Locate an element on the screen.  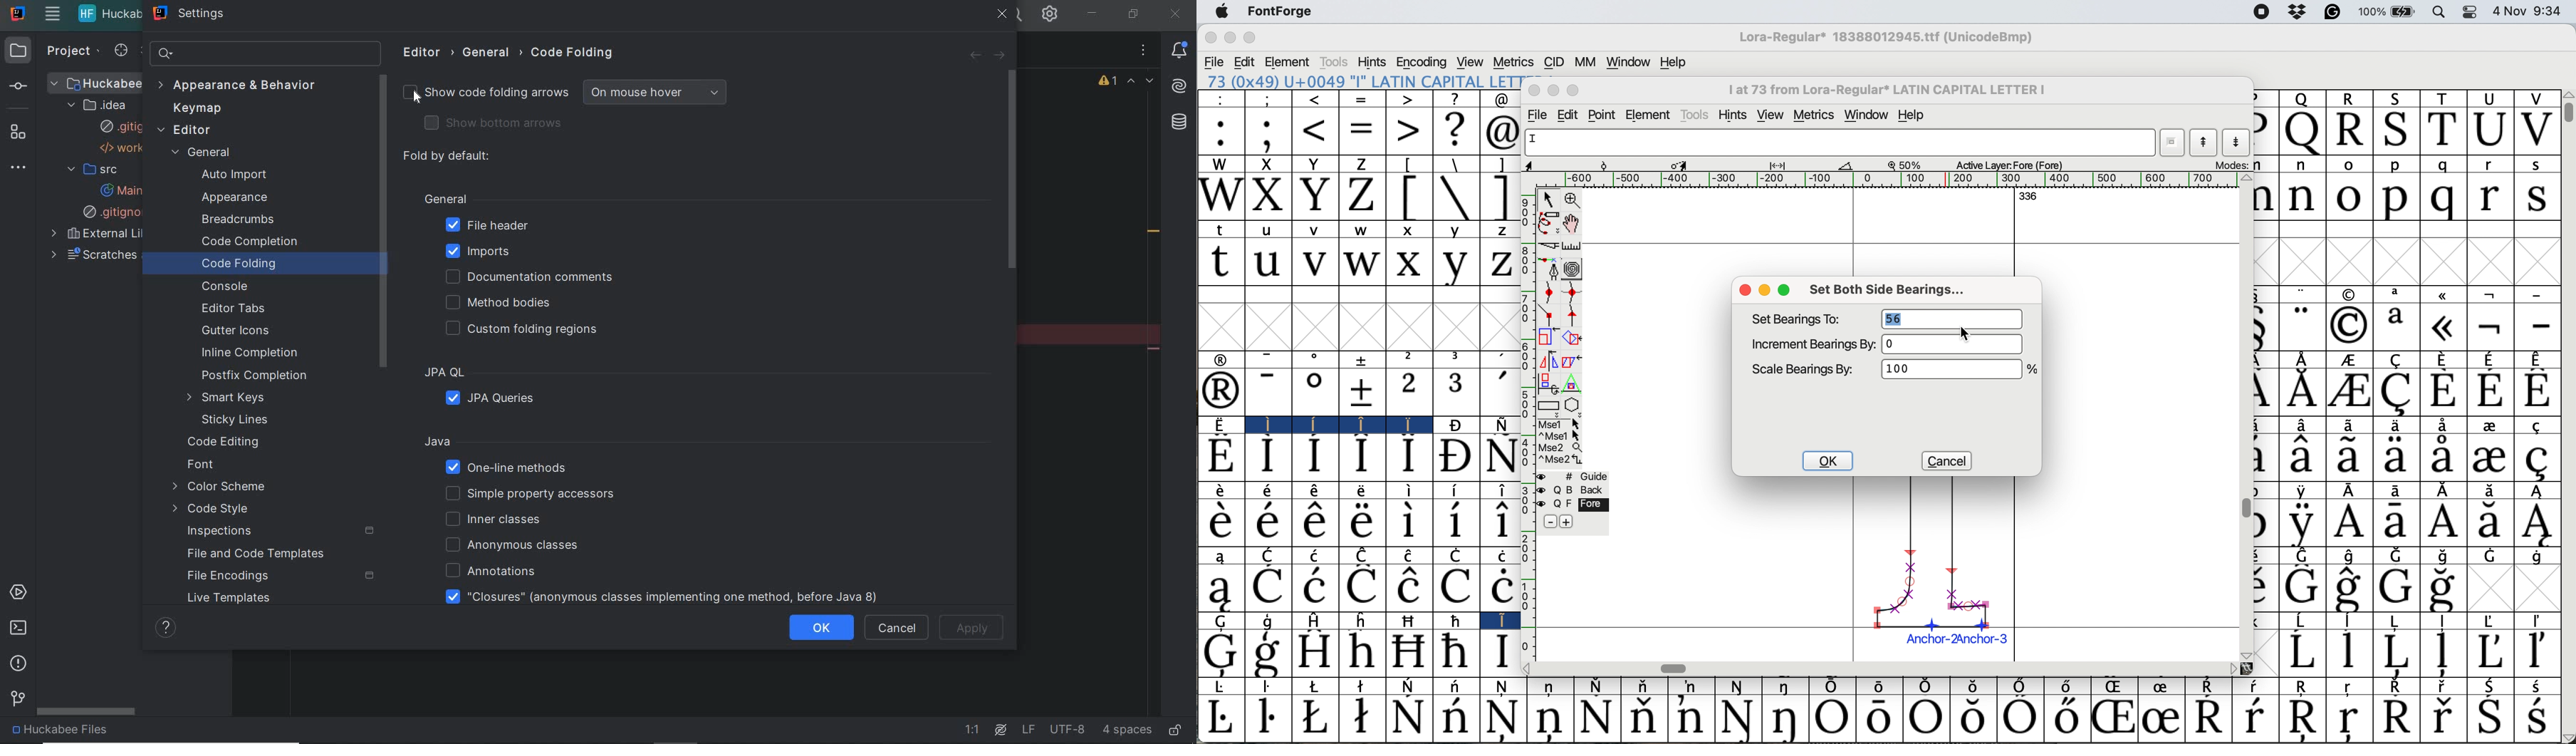
cursor is located at coordinates (1964, 332).